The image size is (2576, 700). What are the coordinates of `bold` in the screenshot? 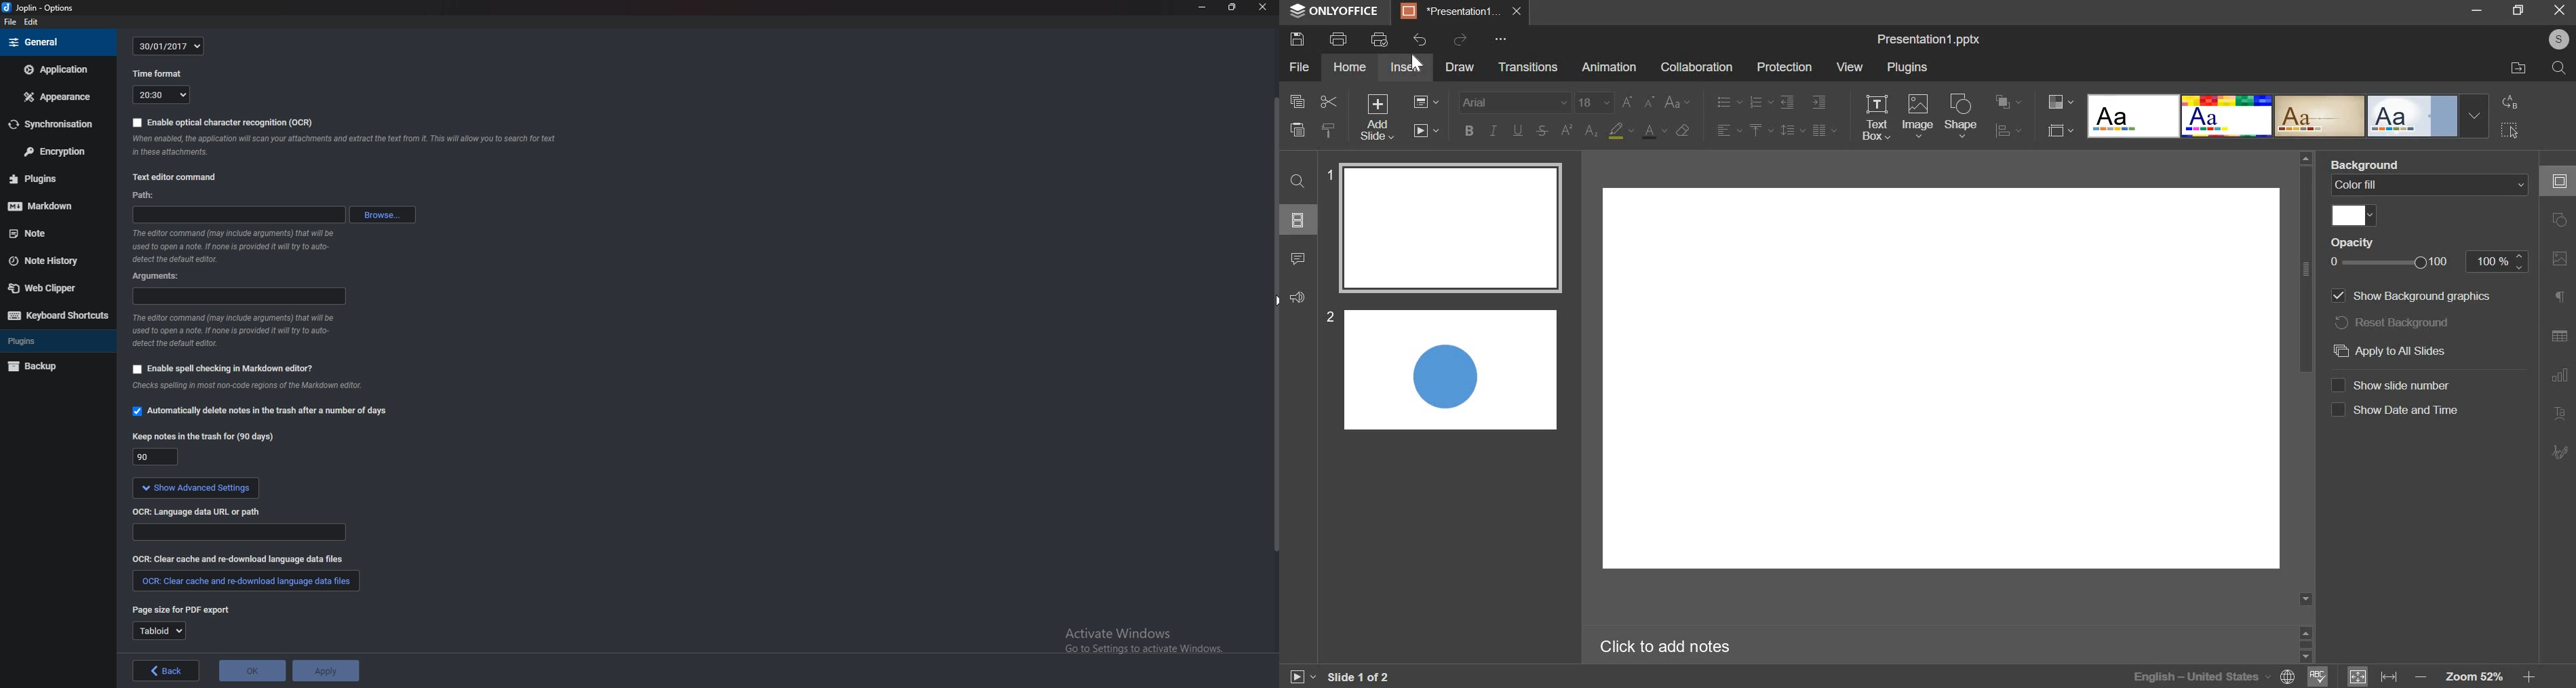 It's located at (1468, 130).